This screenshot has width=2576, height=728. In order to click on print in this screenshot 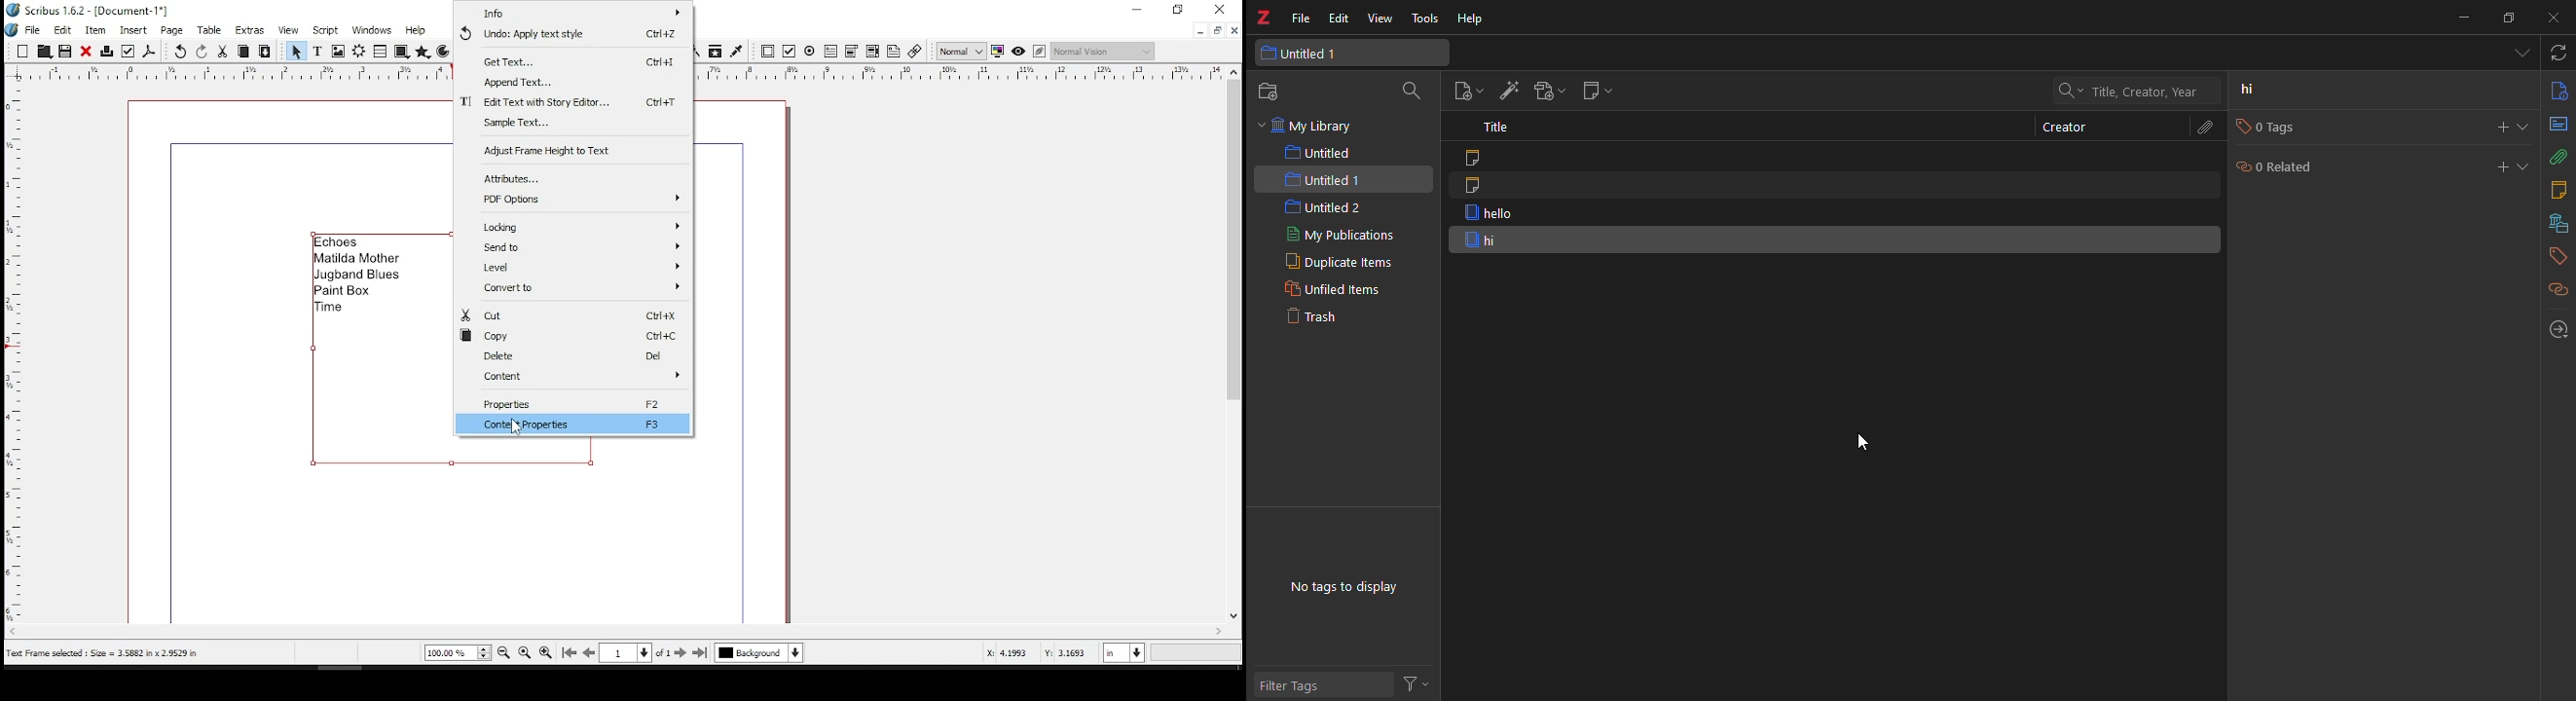, I will do `click(108, 50)`.